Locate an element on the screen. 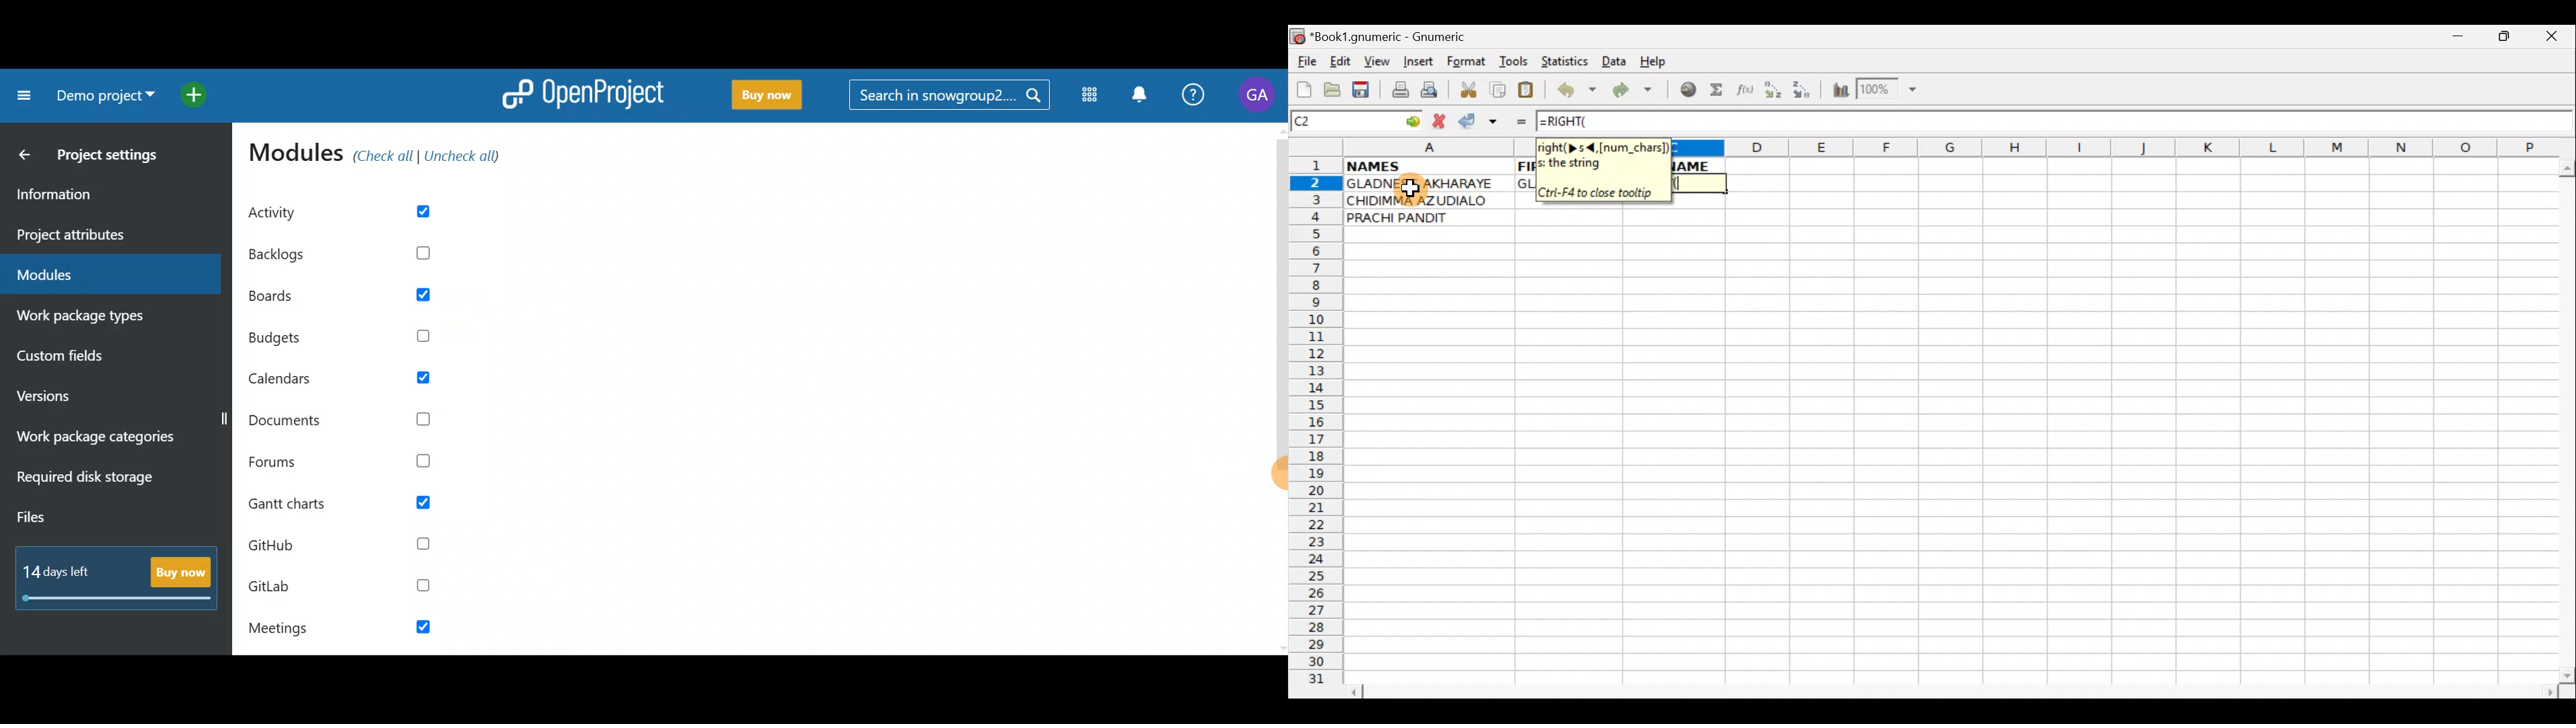 The height and width of the screenshot is (728, 2576). *Book1.gnumeric - Gnumeric is located at coordinates (1400, 37).